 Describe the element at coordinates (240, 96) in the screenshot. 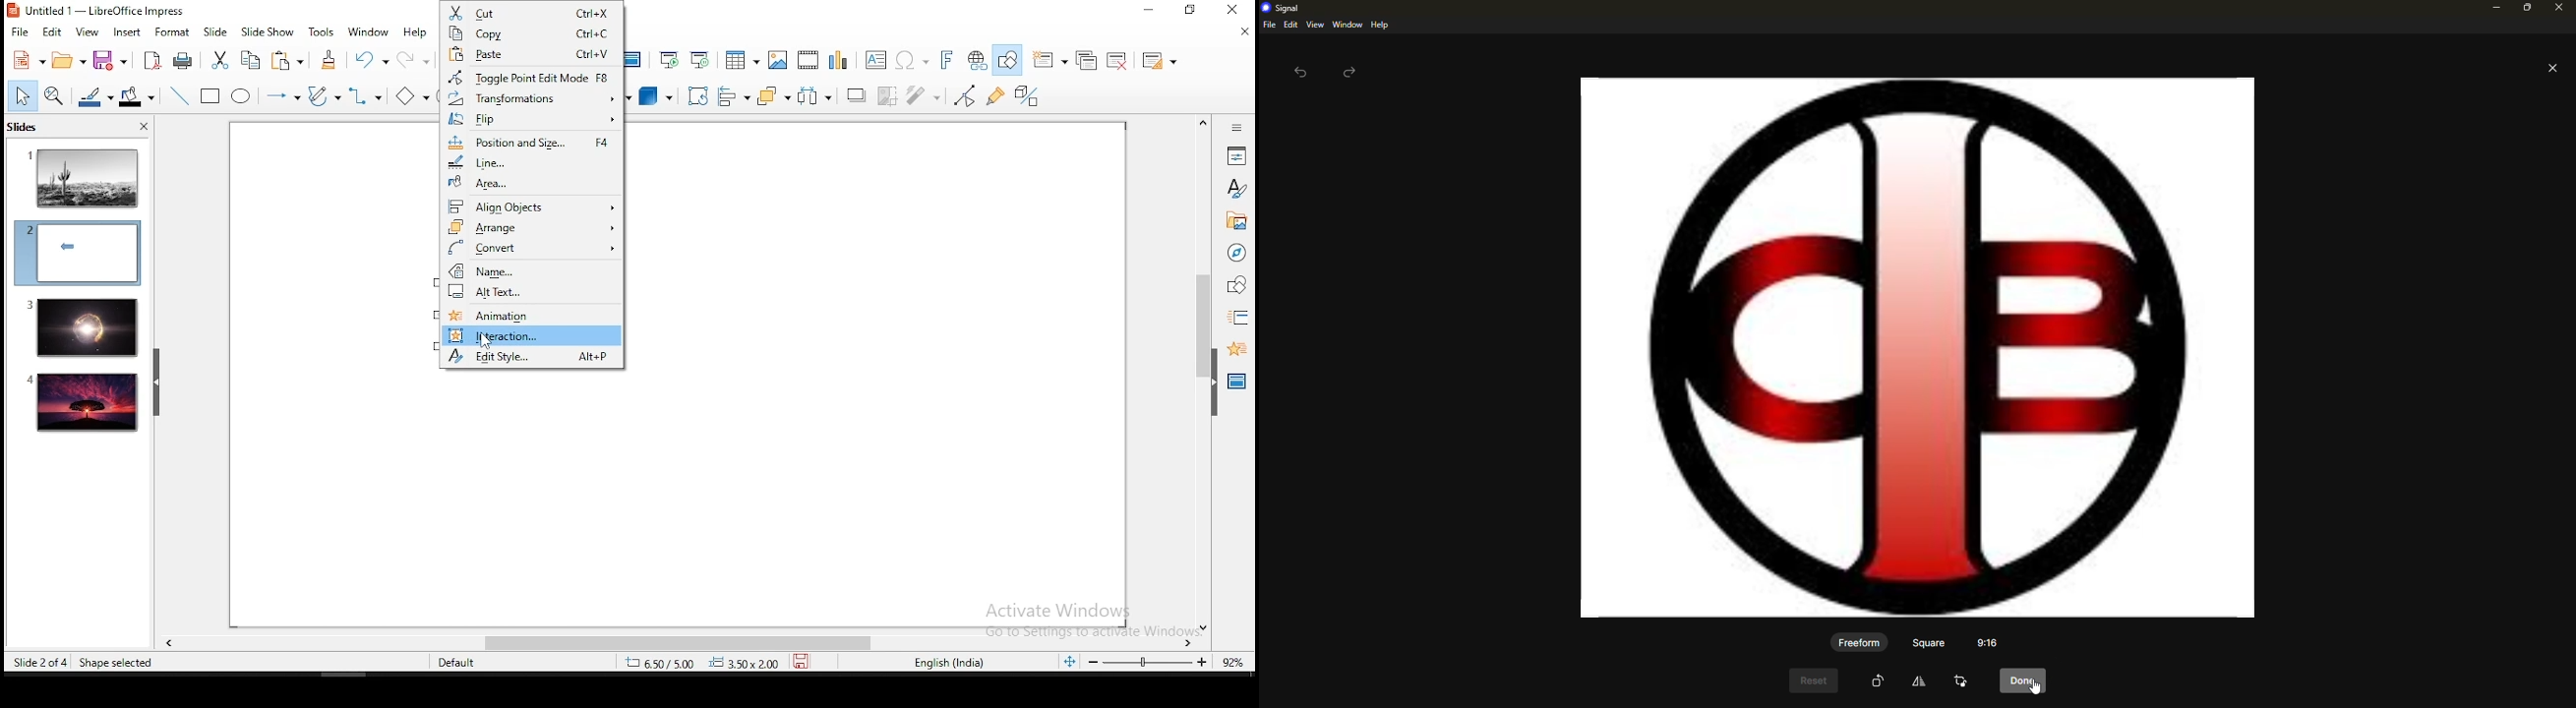

I see `ellipse` at that location.